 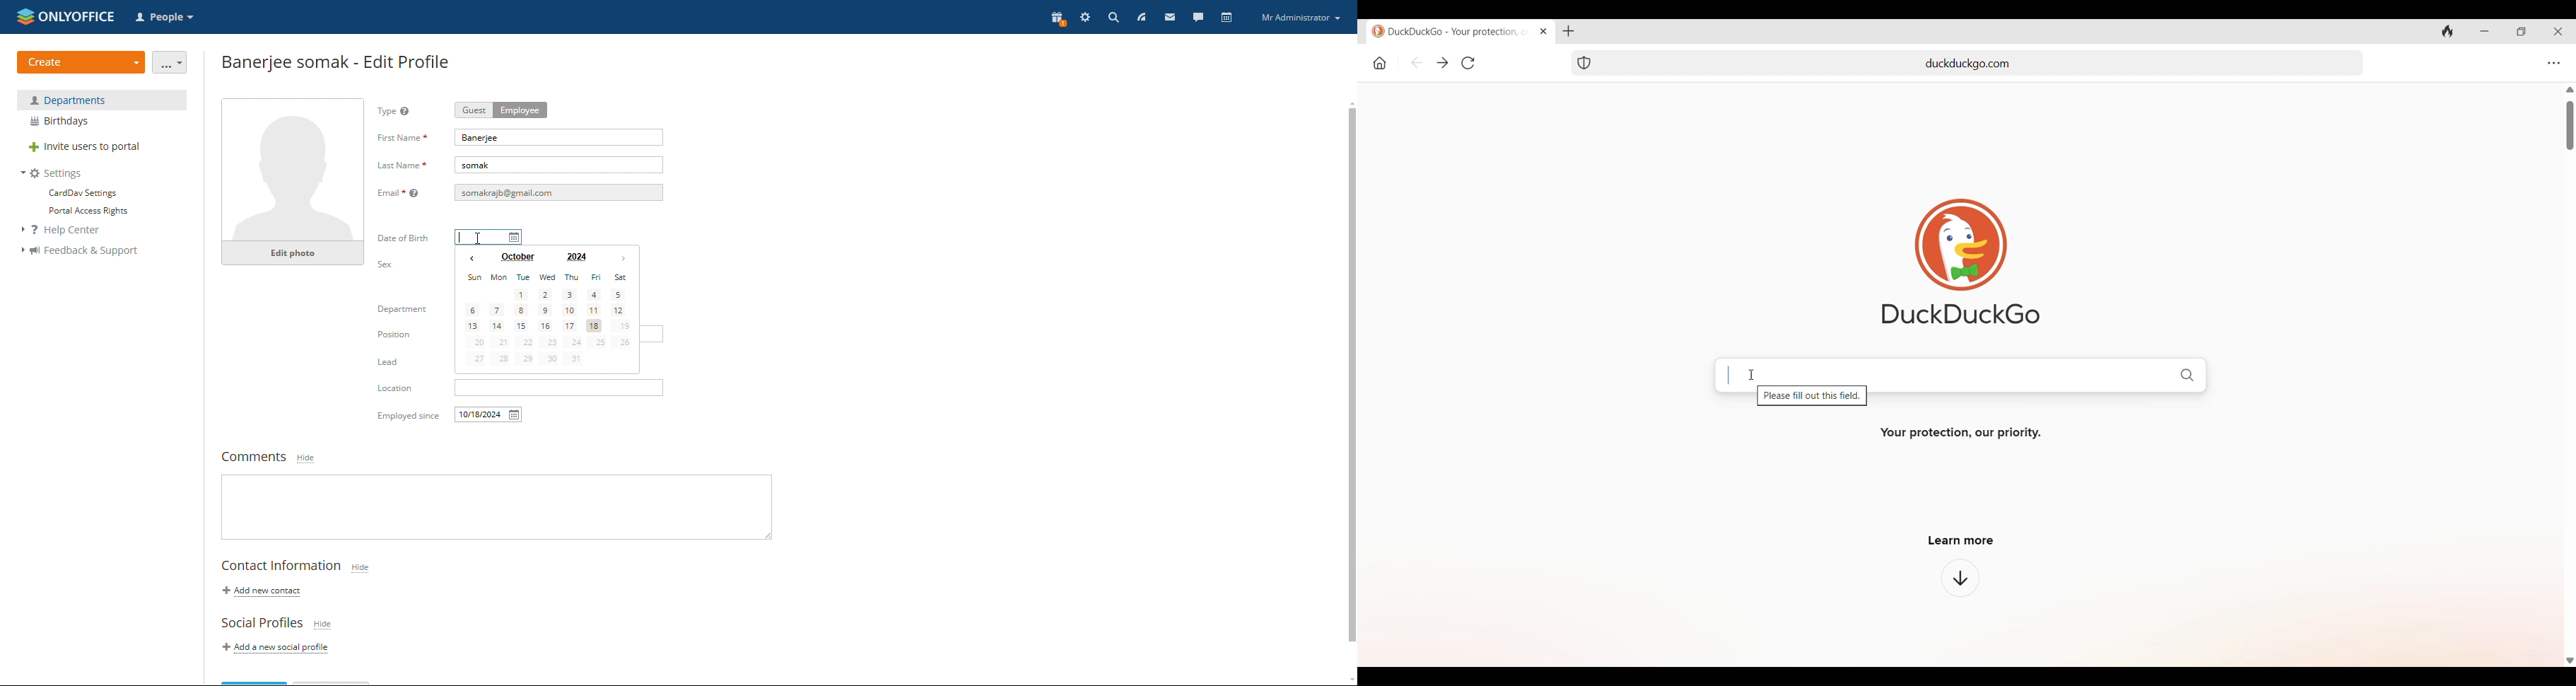 What do you see at coordinates (404, 417) in the screenshot?
I see `` at bounding box center [404, 417].